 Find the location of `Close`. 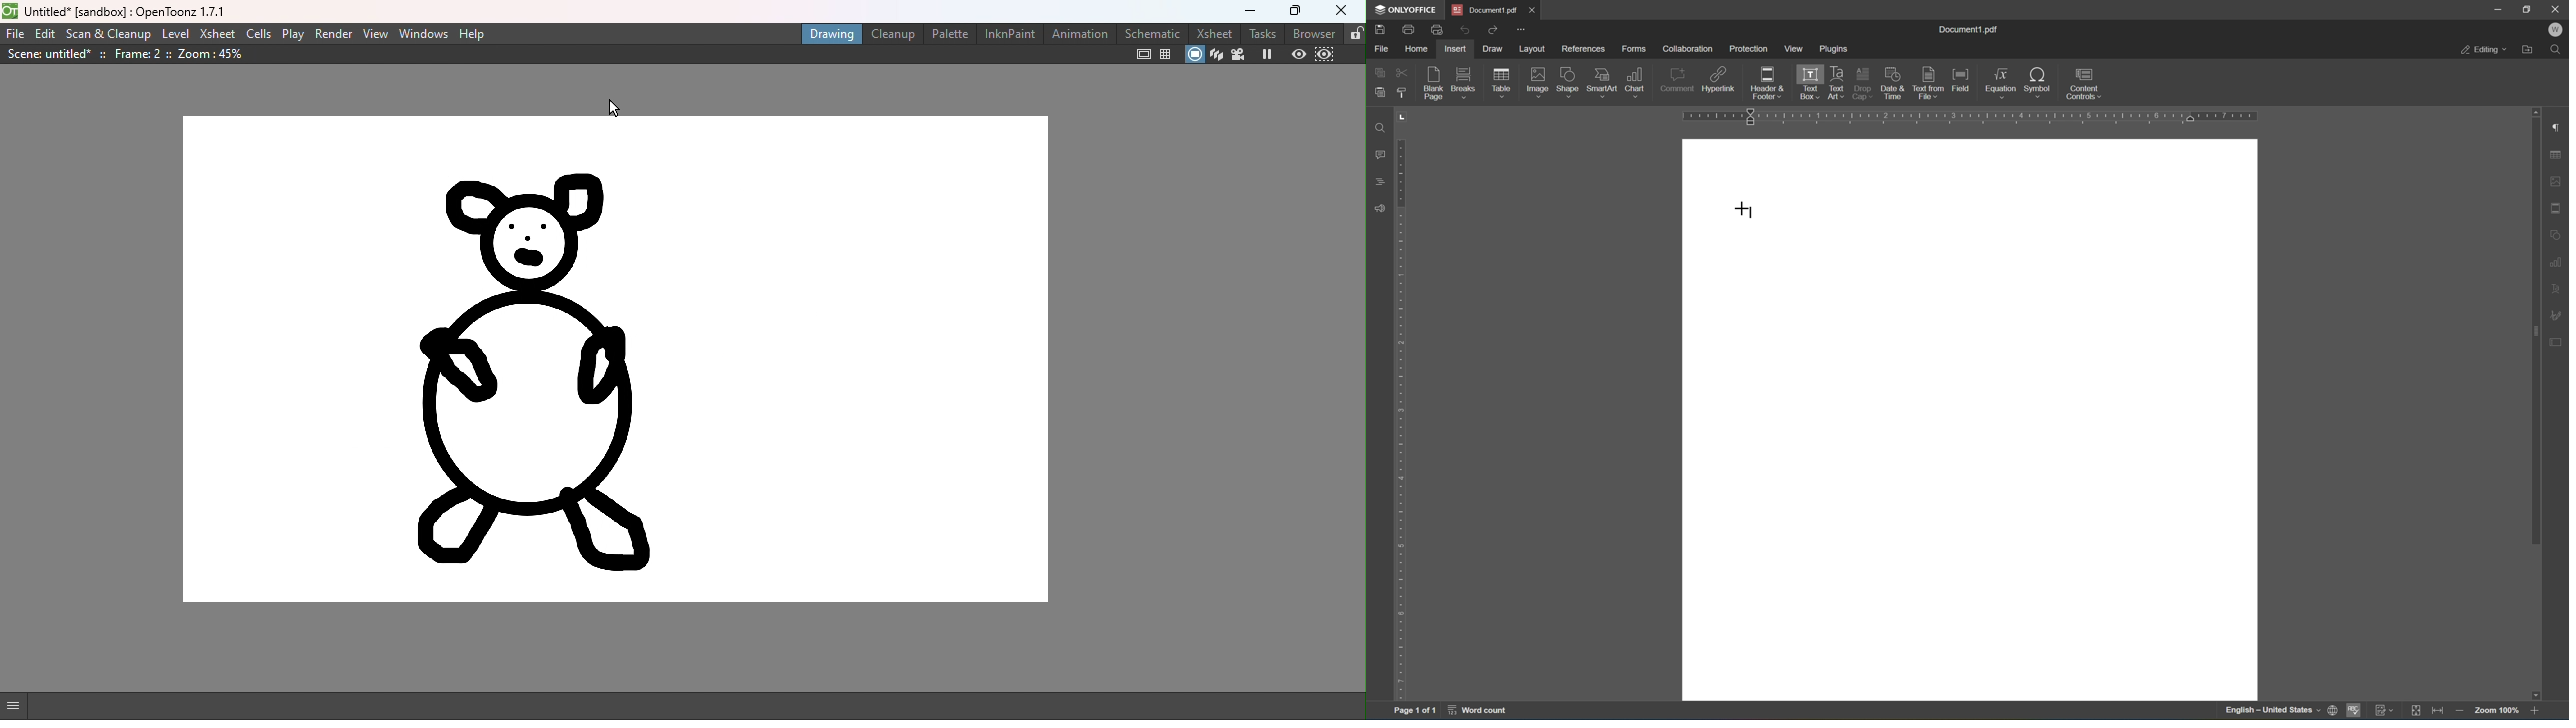

Close is located at coordinates (2559, 10).